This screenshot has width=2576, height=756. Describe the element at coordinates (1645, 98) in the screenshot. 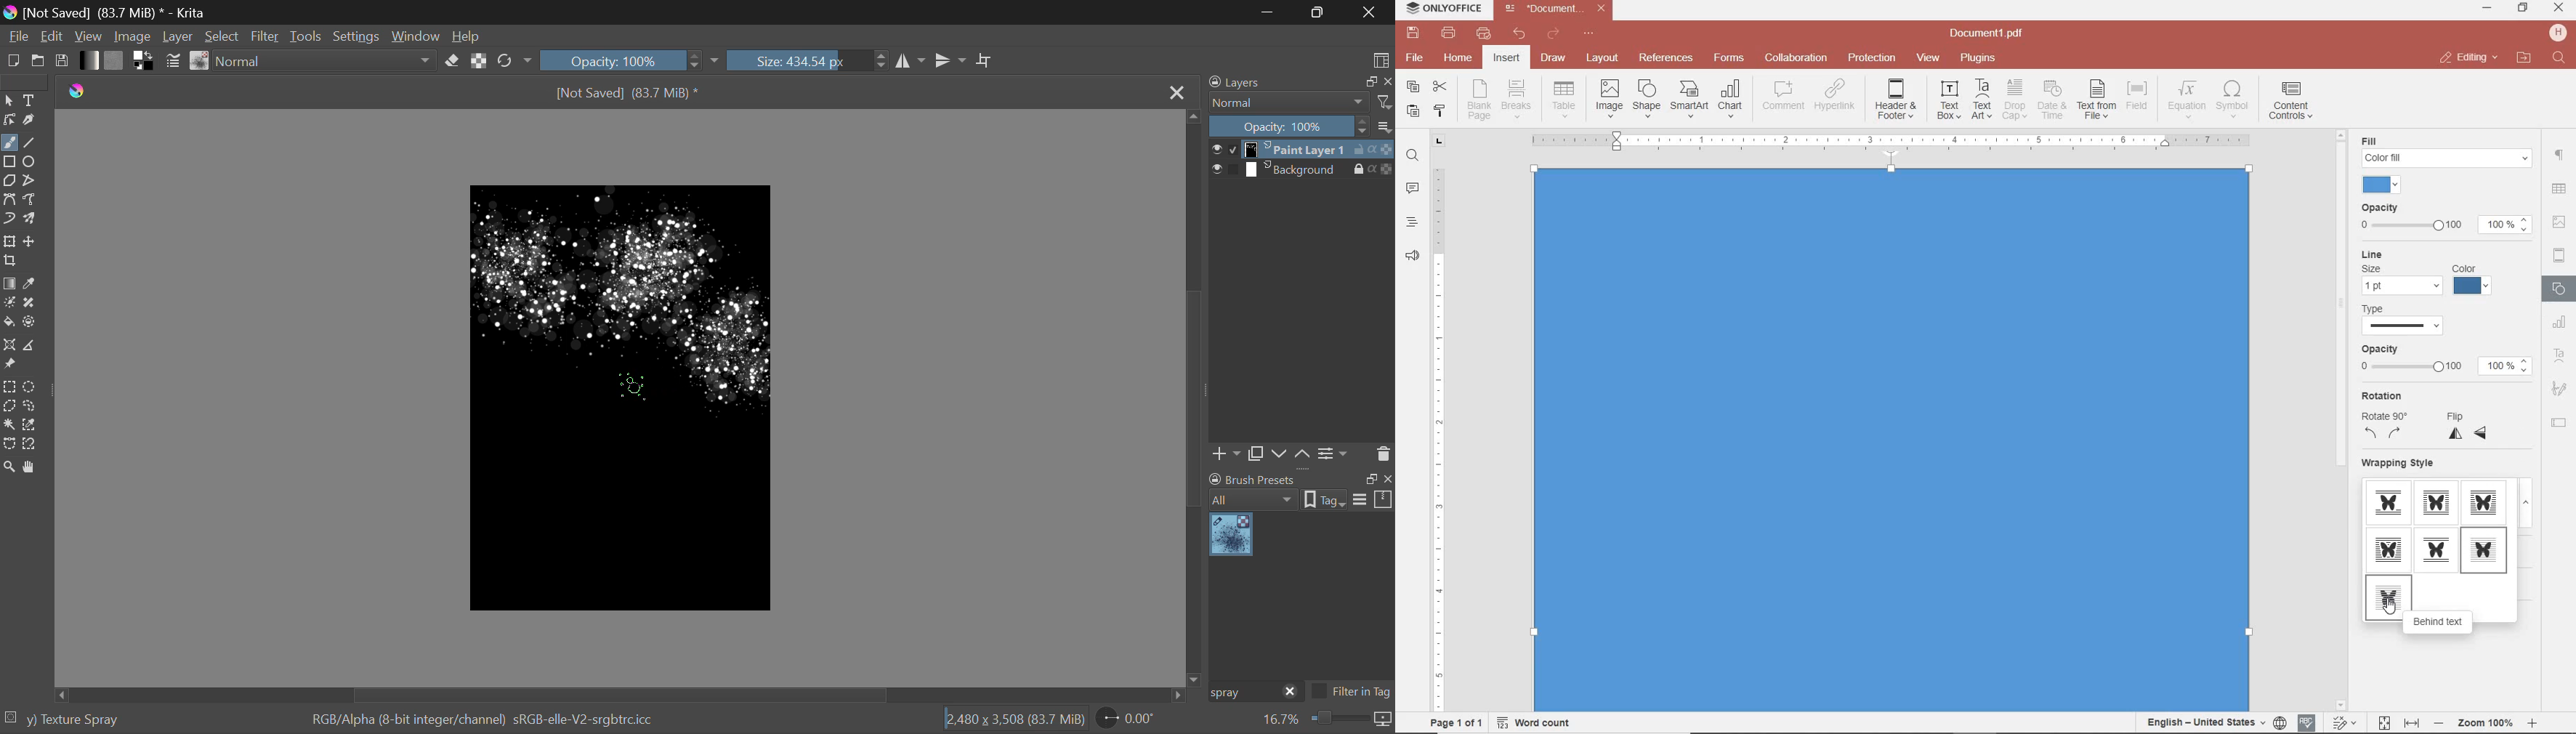

I see `INSERT SHAPE` at that location.